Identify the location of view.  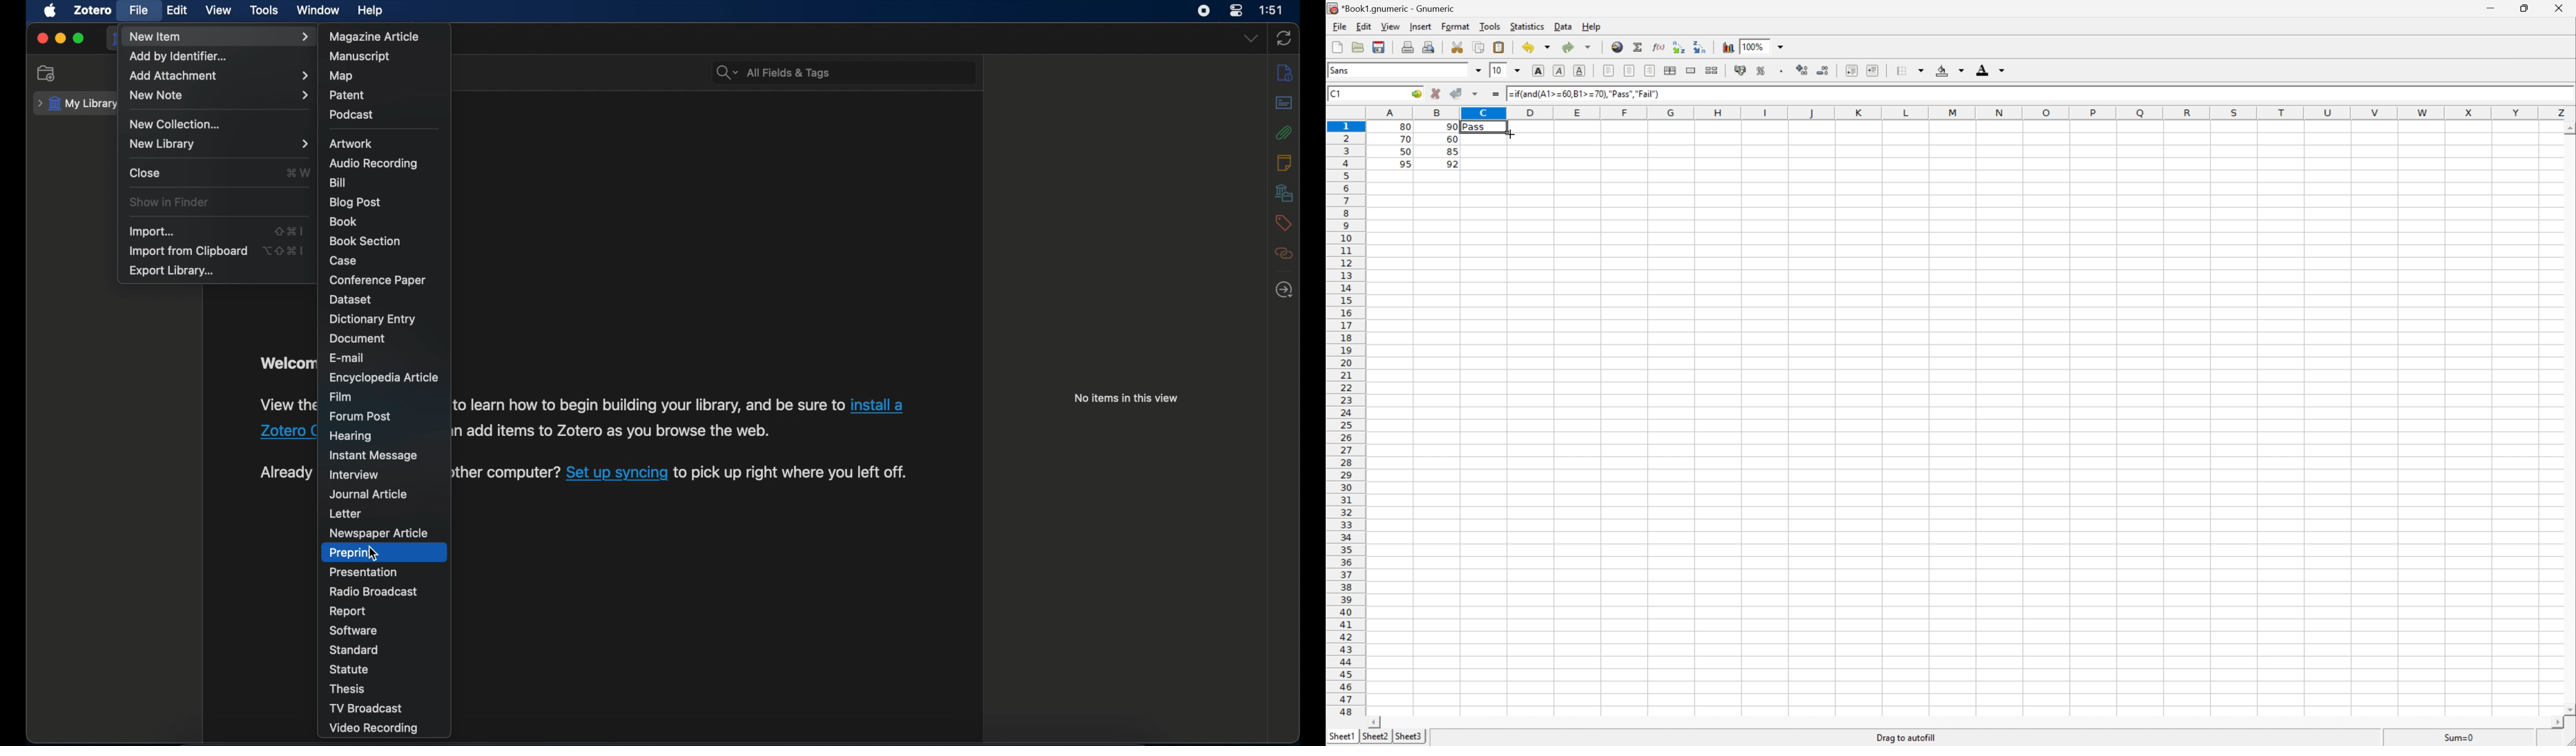
(219, 10).